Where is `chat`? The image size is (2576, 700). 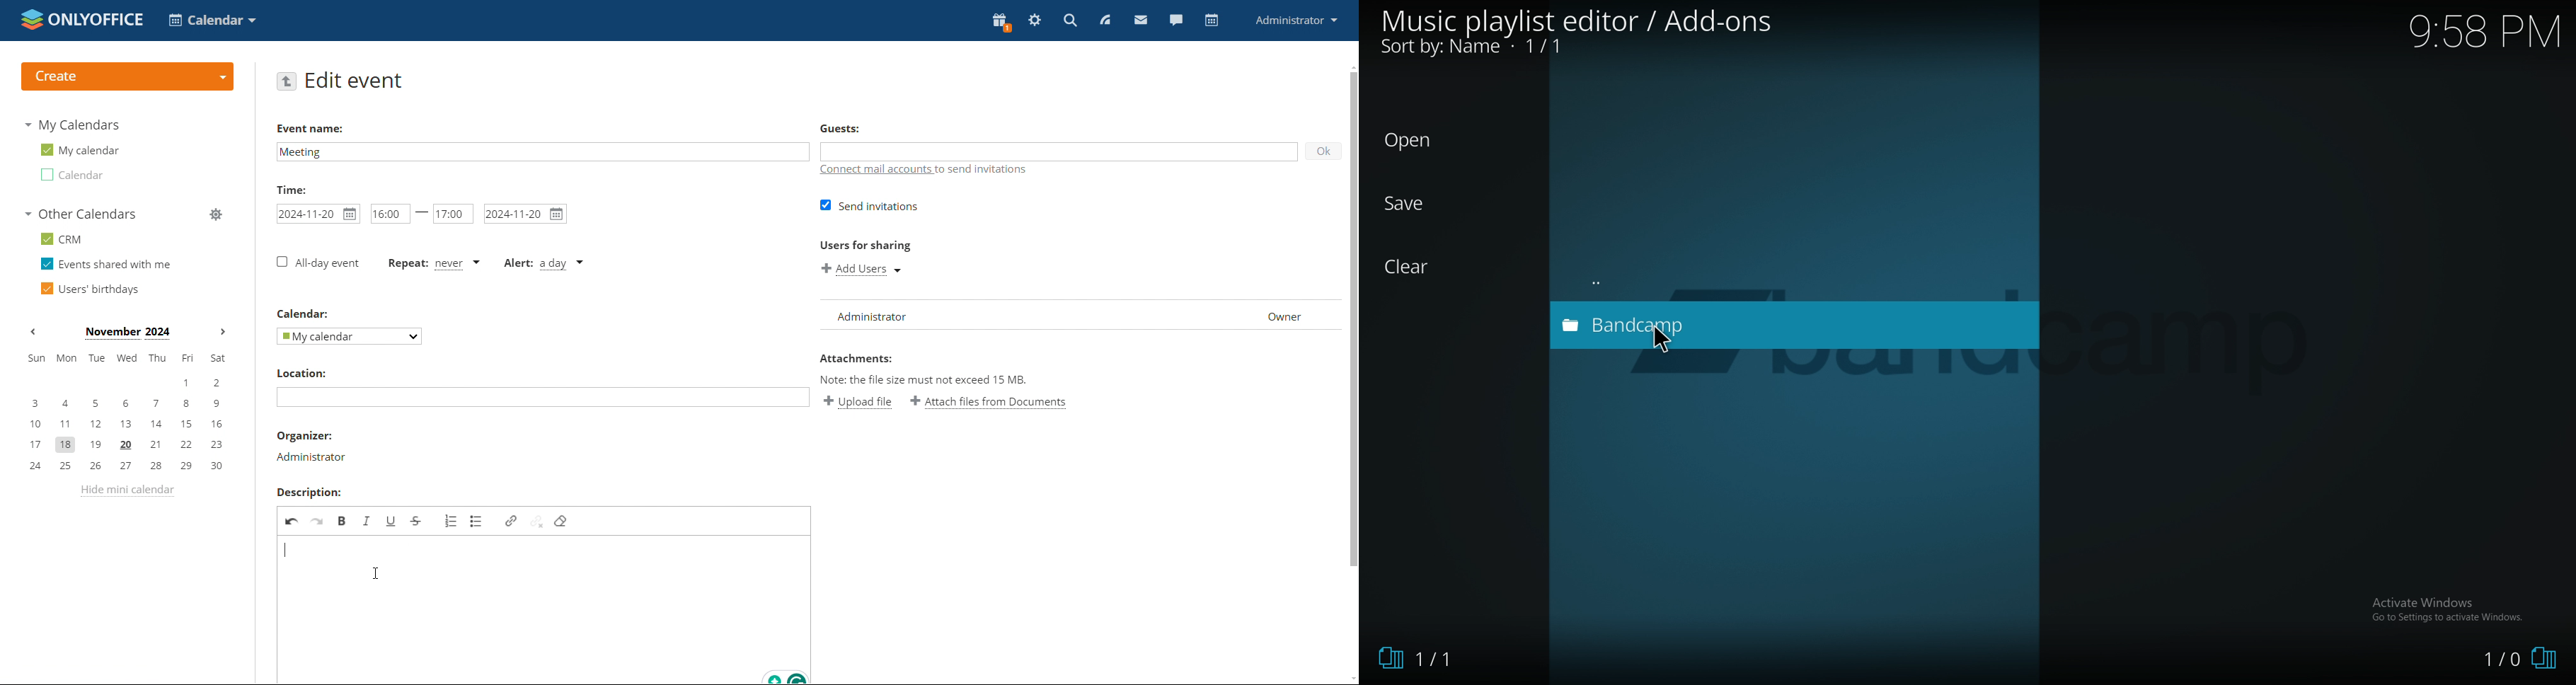 chat is located at coordinates (1175, 20).